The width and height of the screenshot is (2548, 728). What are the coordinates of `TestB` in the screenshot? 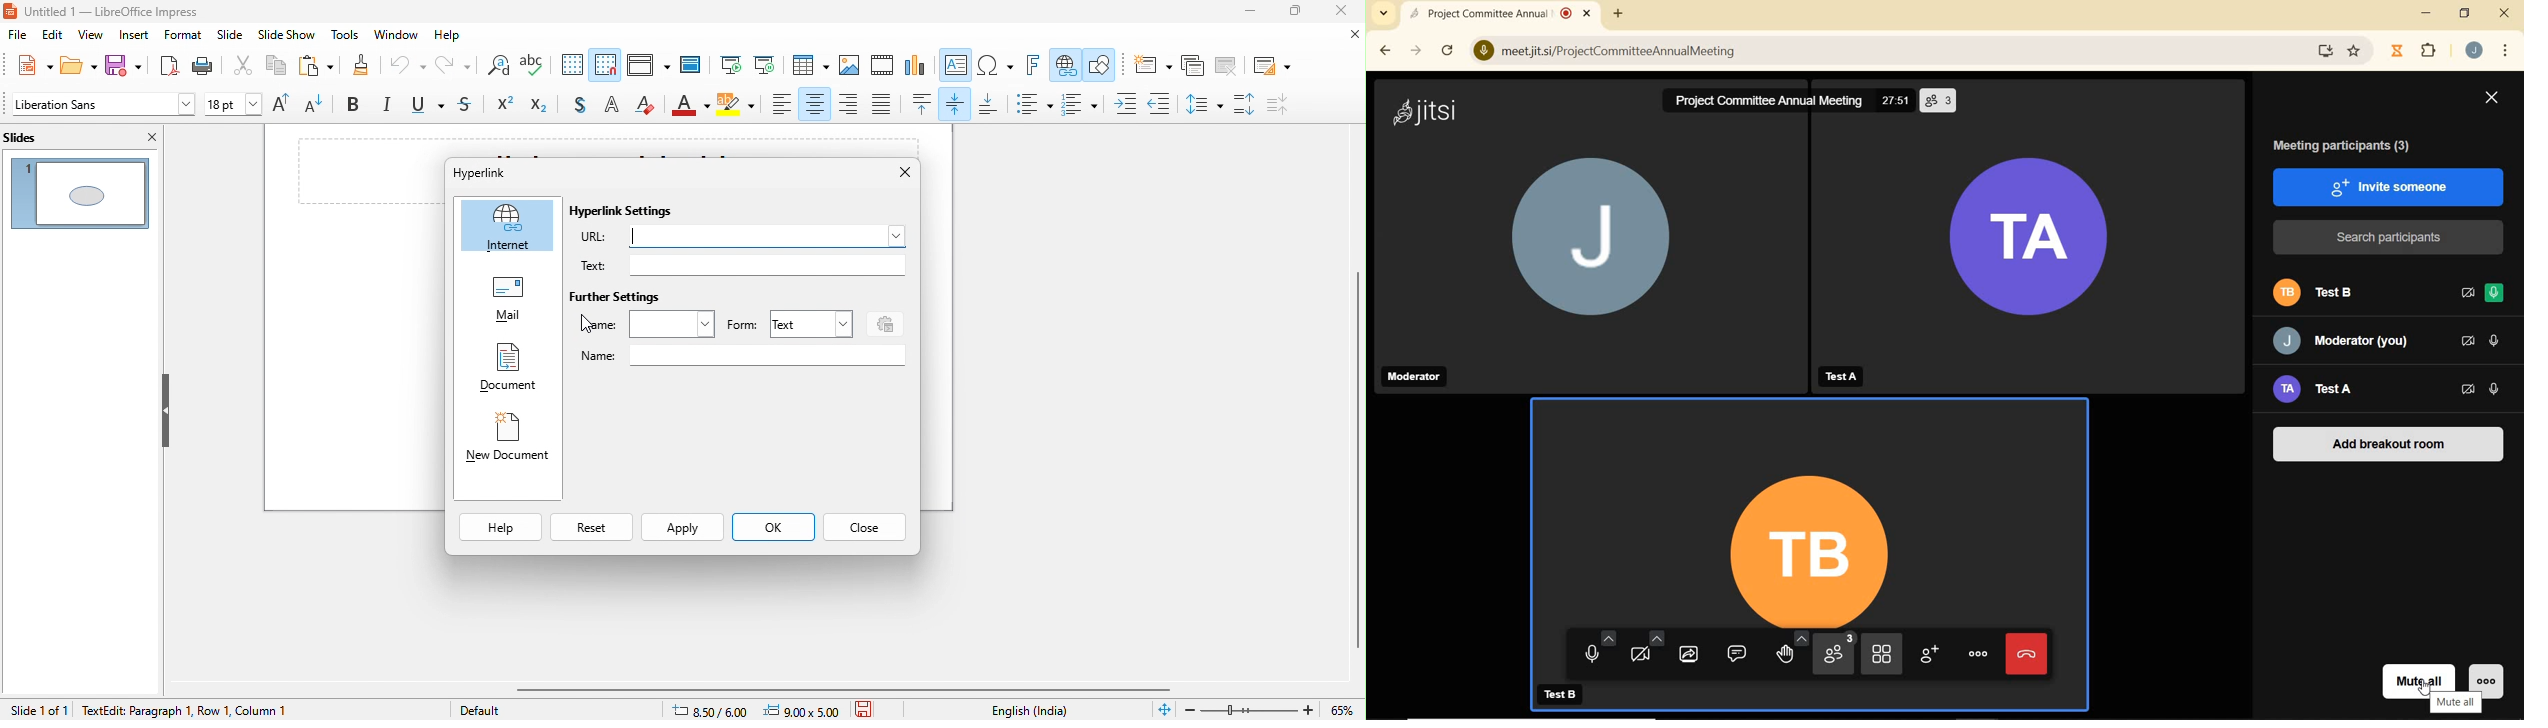 It's located at (1565, 695).